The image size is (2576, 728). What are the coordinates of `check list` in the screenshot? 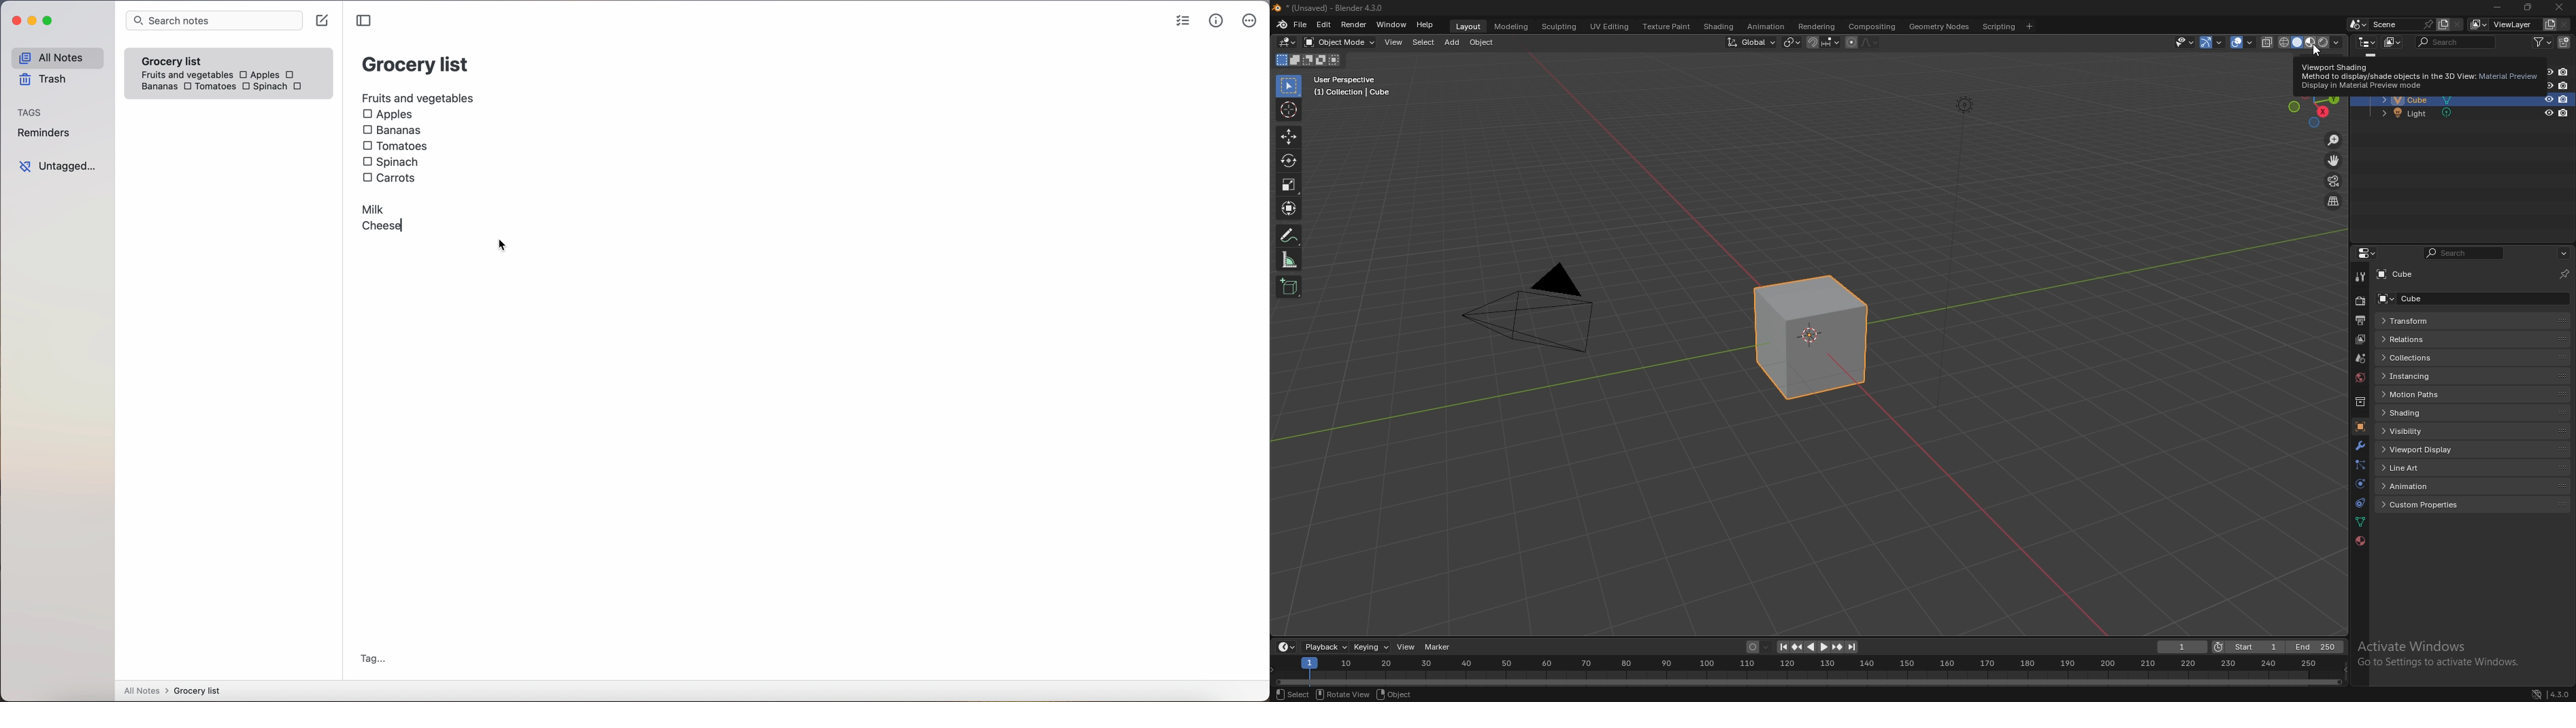 It's located at (1180, 20).